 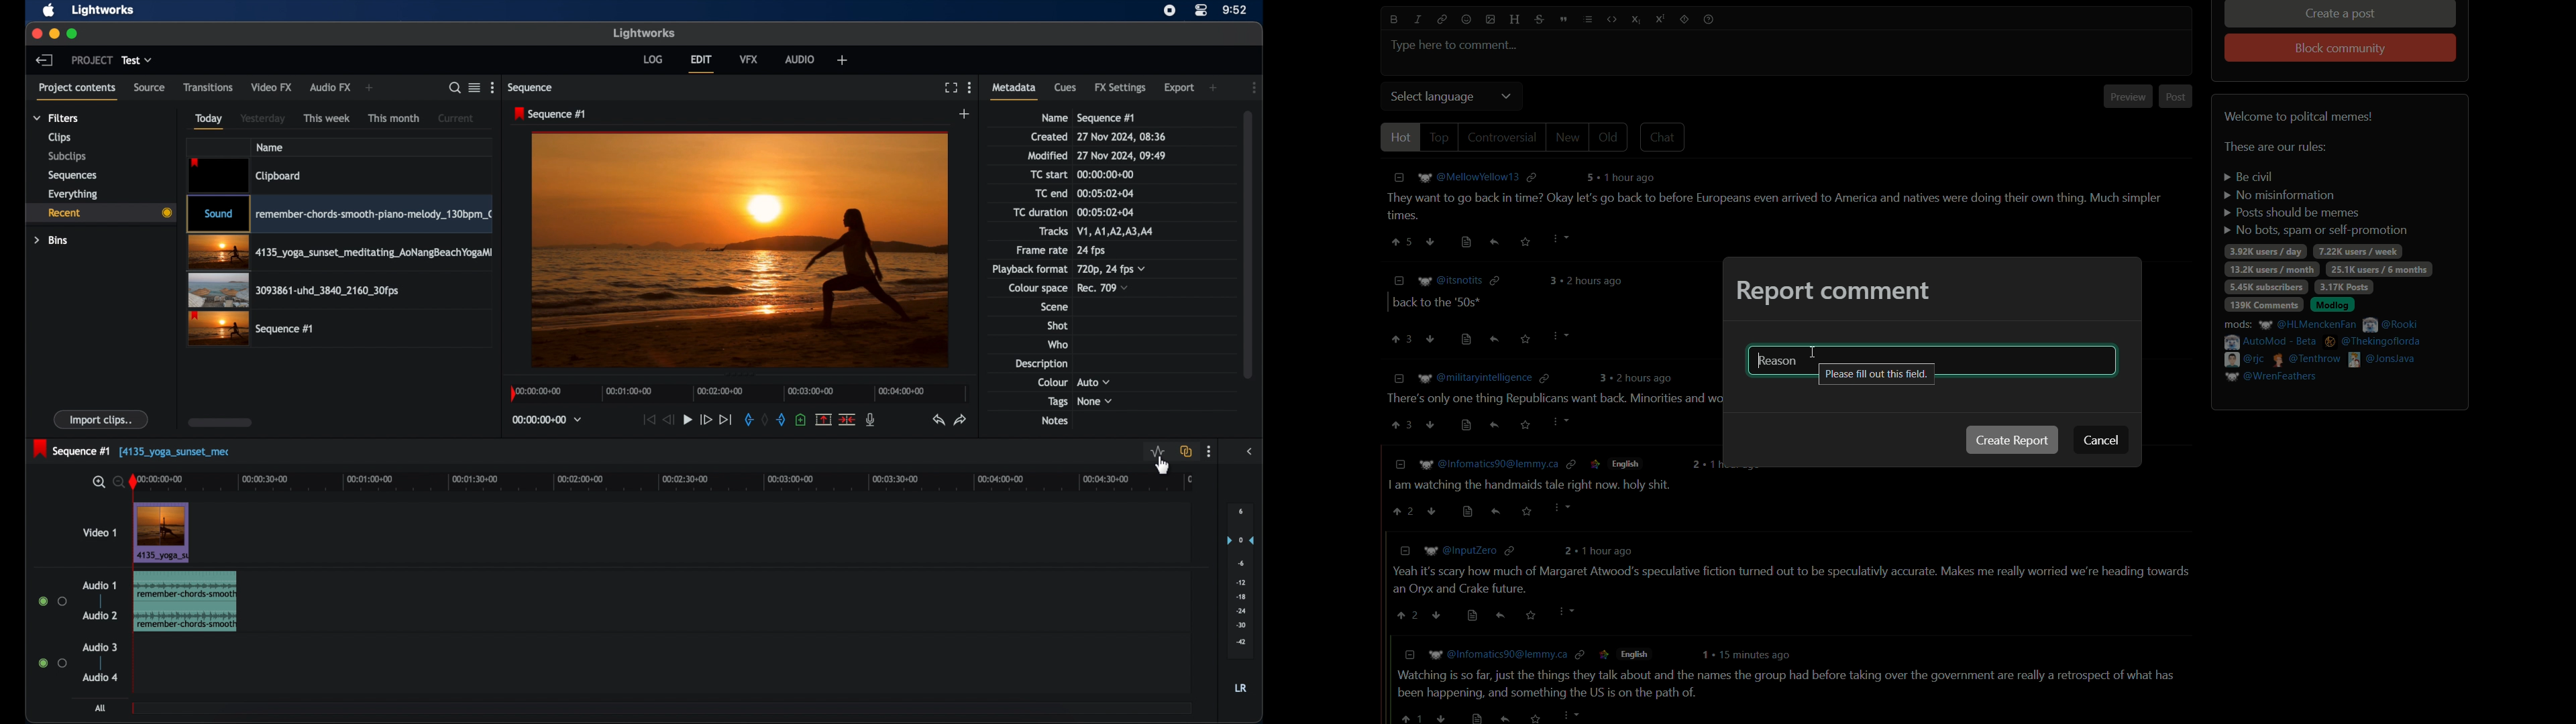 What do you see at coordinates (1104, 288) in the screenshot?
I see `rec709` at bounding box center [1104, 288].